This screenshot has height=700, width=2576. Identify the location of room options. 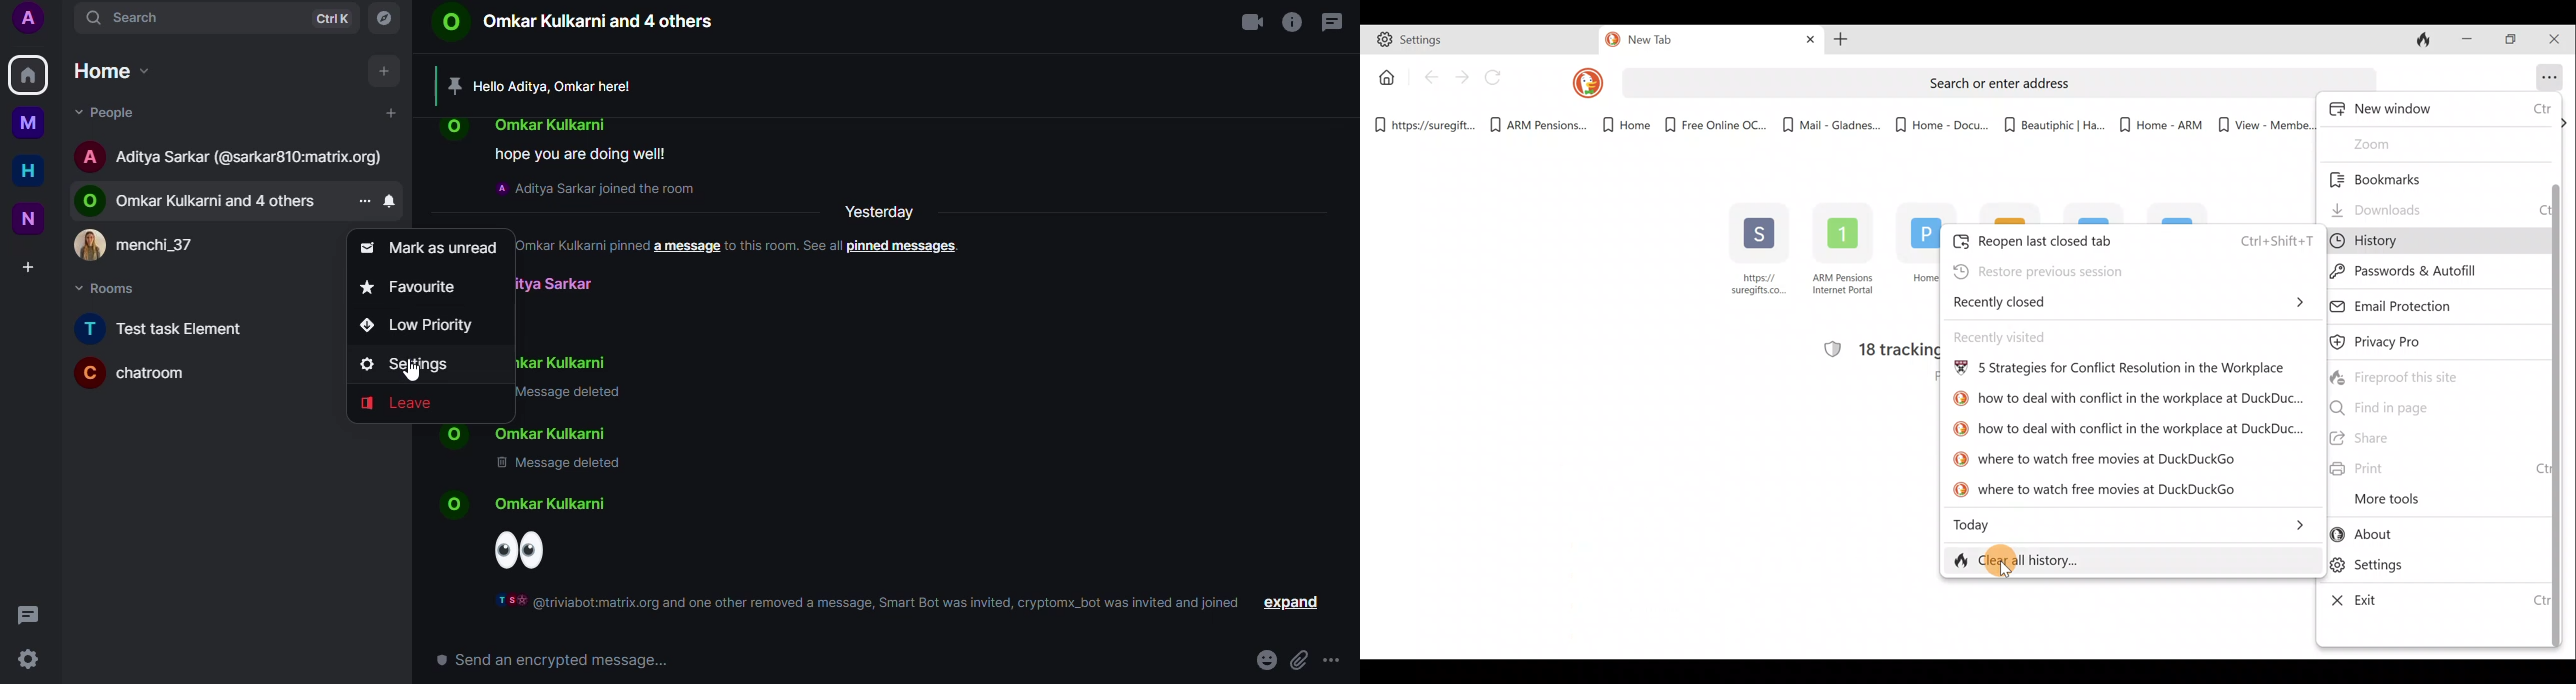
(370, 202).